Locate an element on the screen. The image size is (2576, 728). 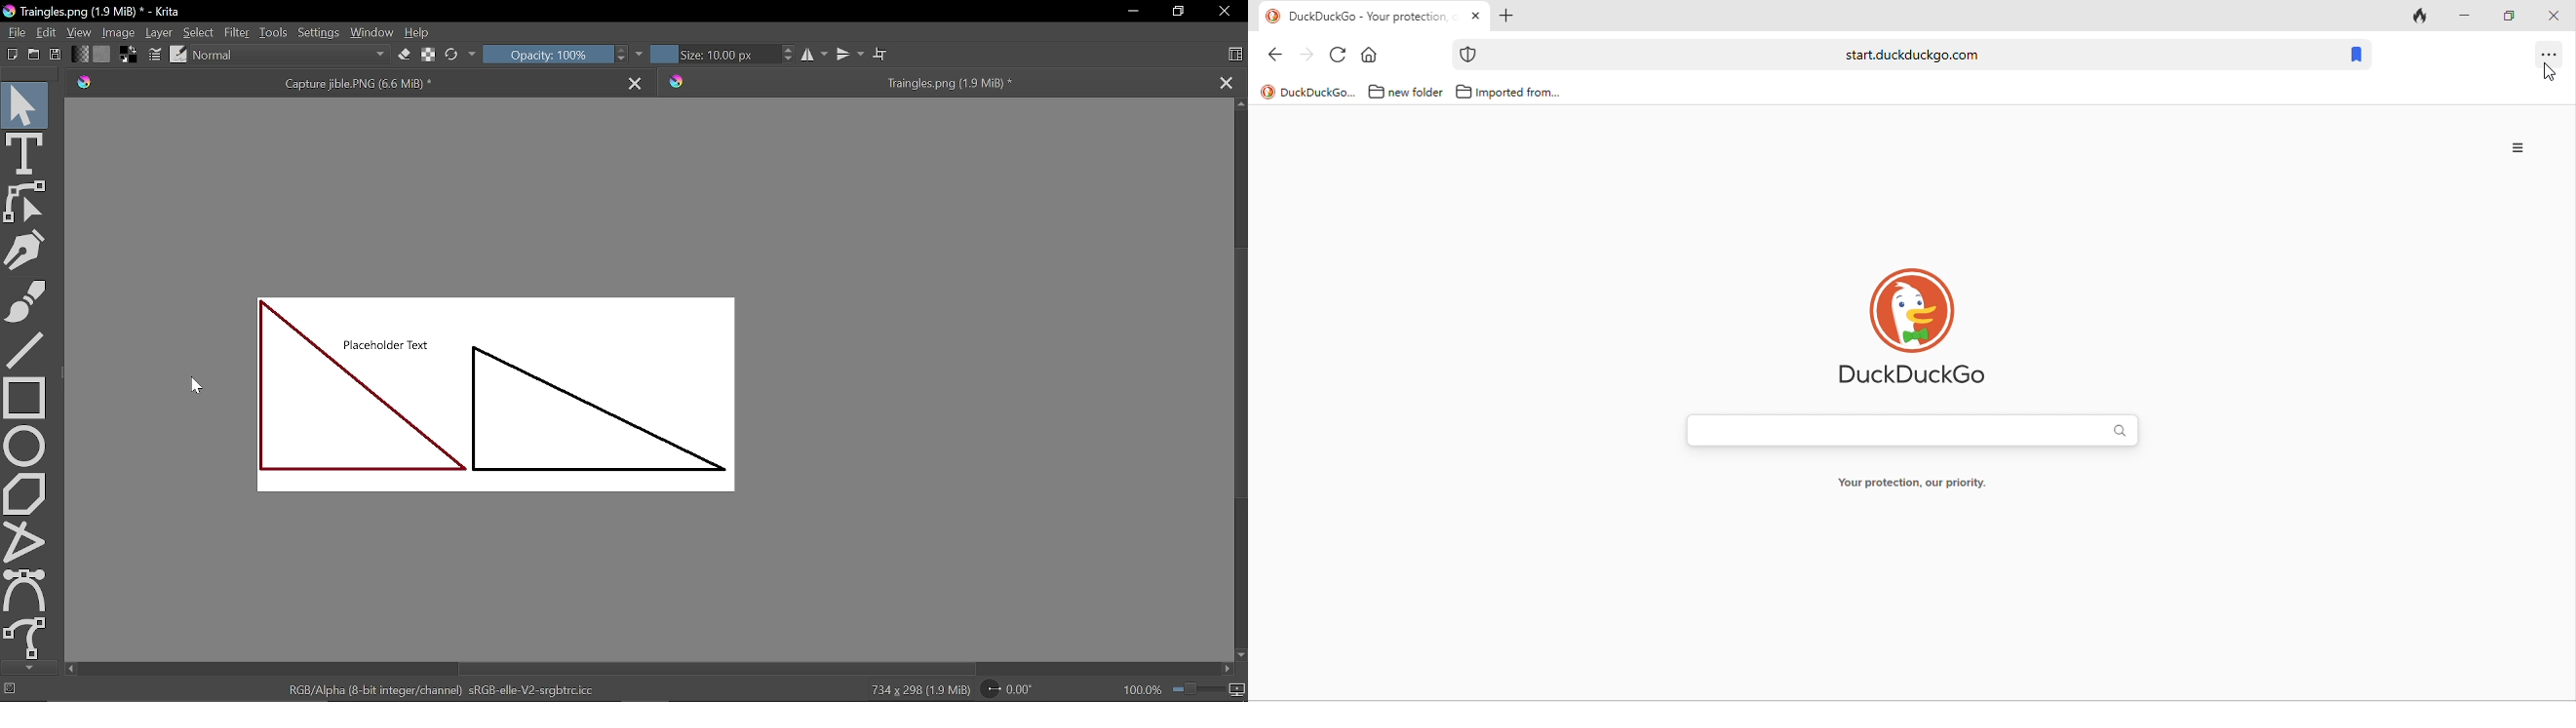
option is located at coordinates (2554, 56).